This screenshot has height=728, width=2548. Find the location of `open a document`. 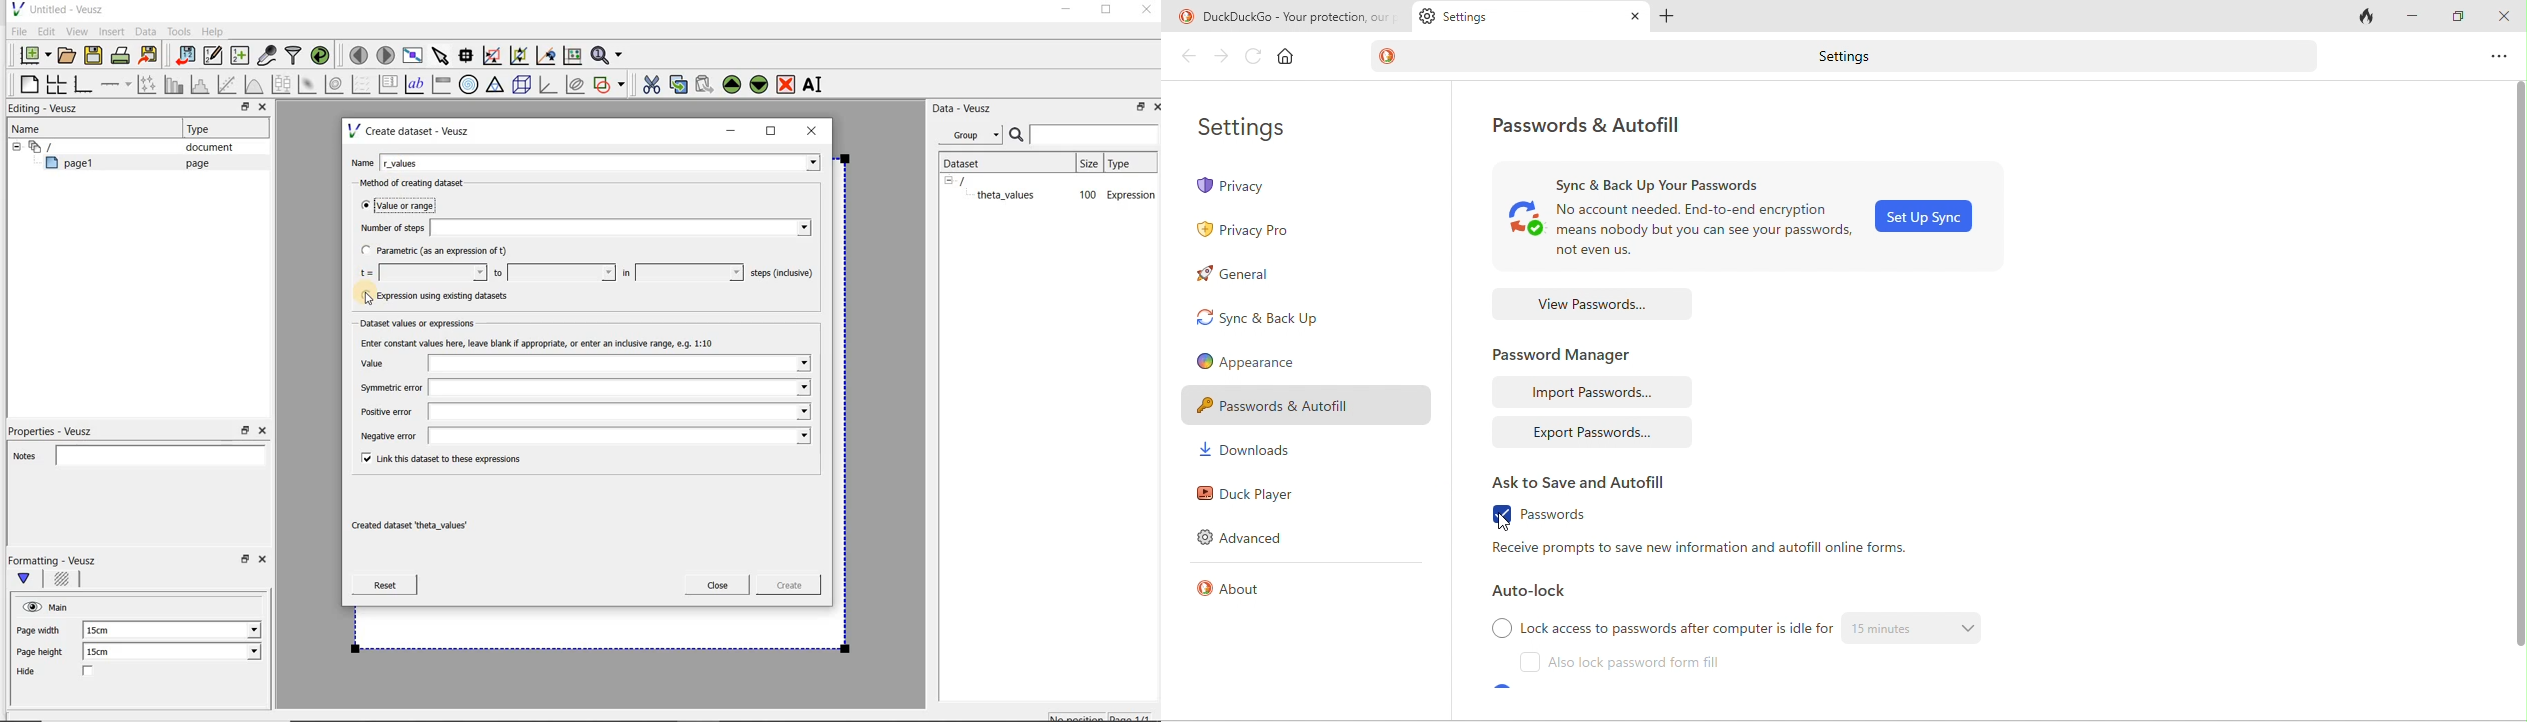

open a document is located at coordinates (68, 54).